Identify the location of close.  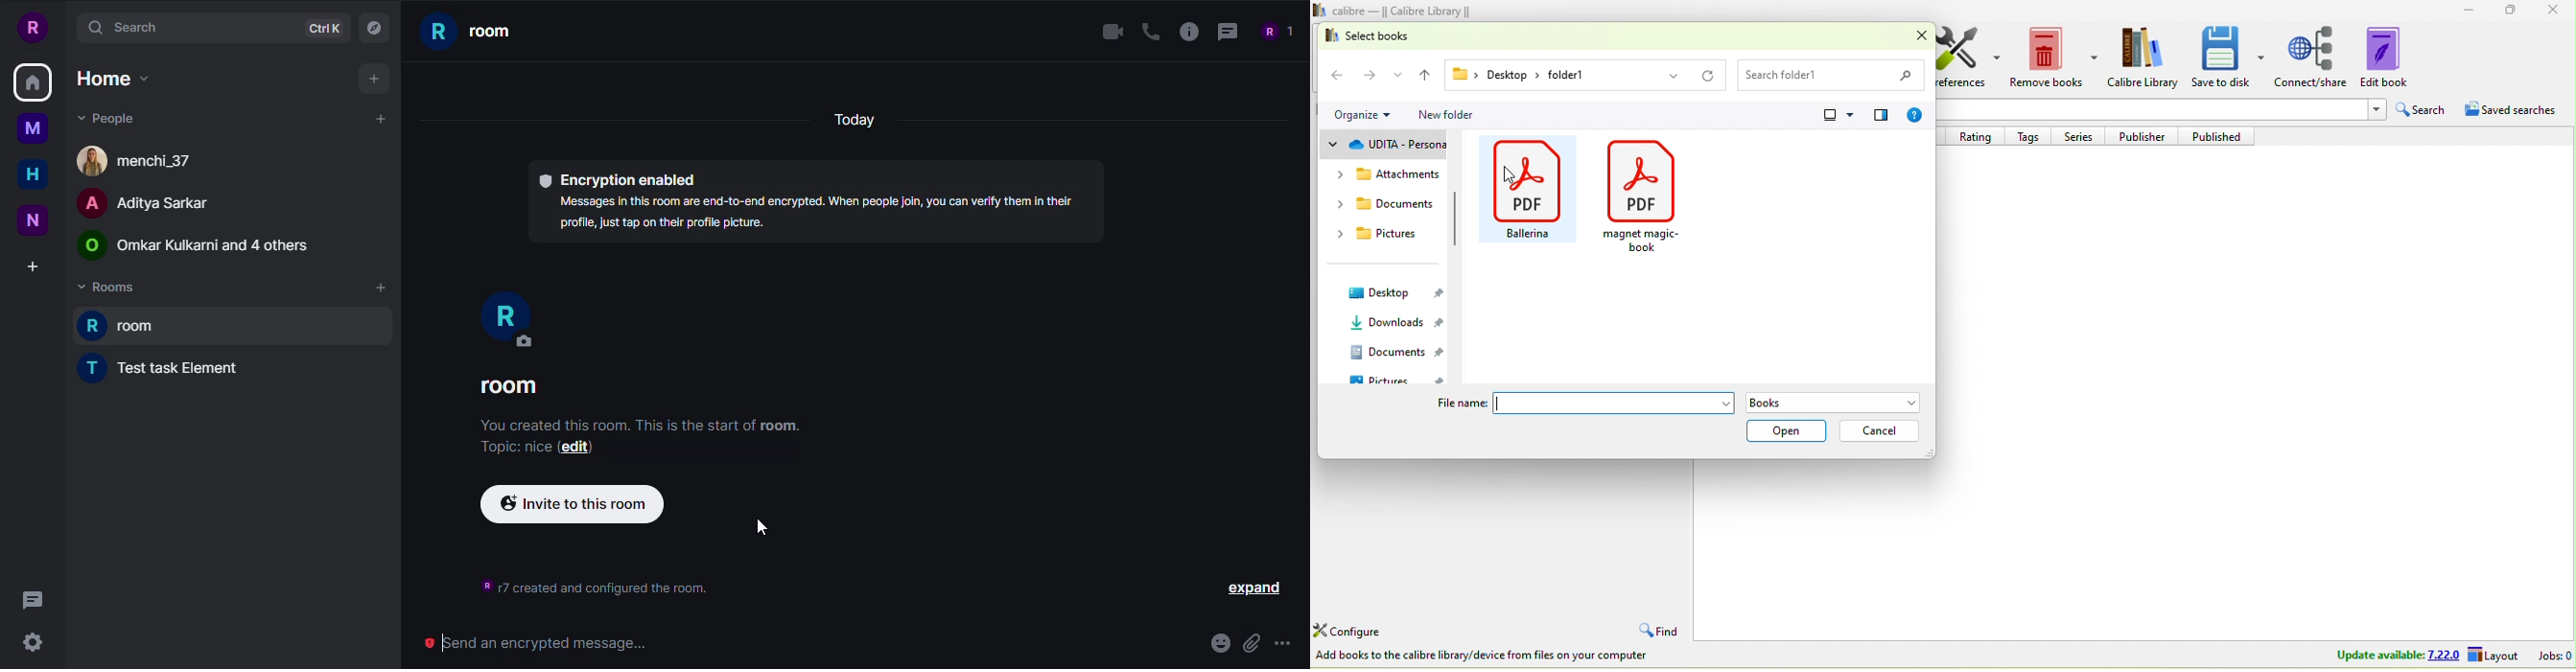
(2555, 12).